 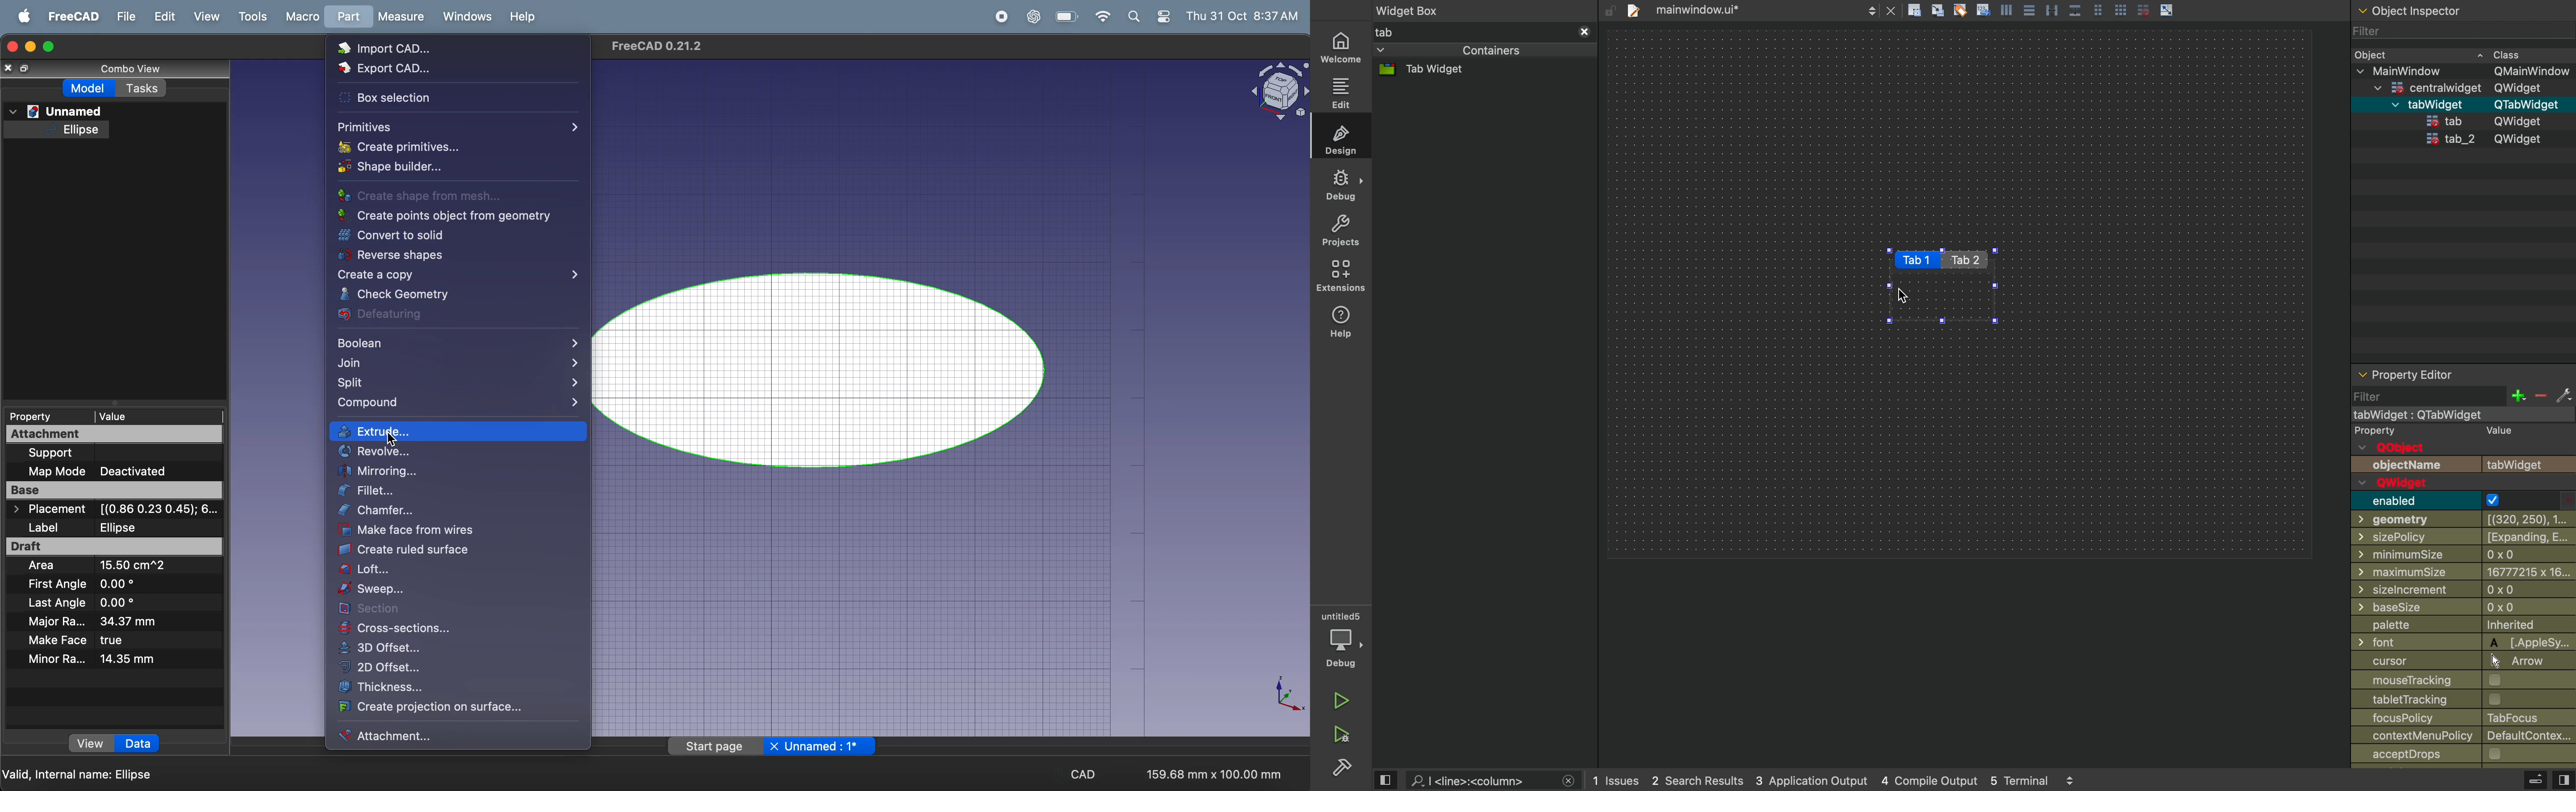 I want to click on debug, so click(x=1344, y=639).